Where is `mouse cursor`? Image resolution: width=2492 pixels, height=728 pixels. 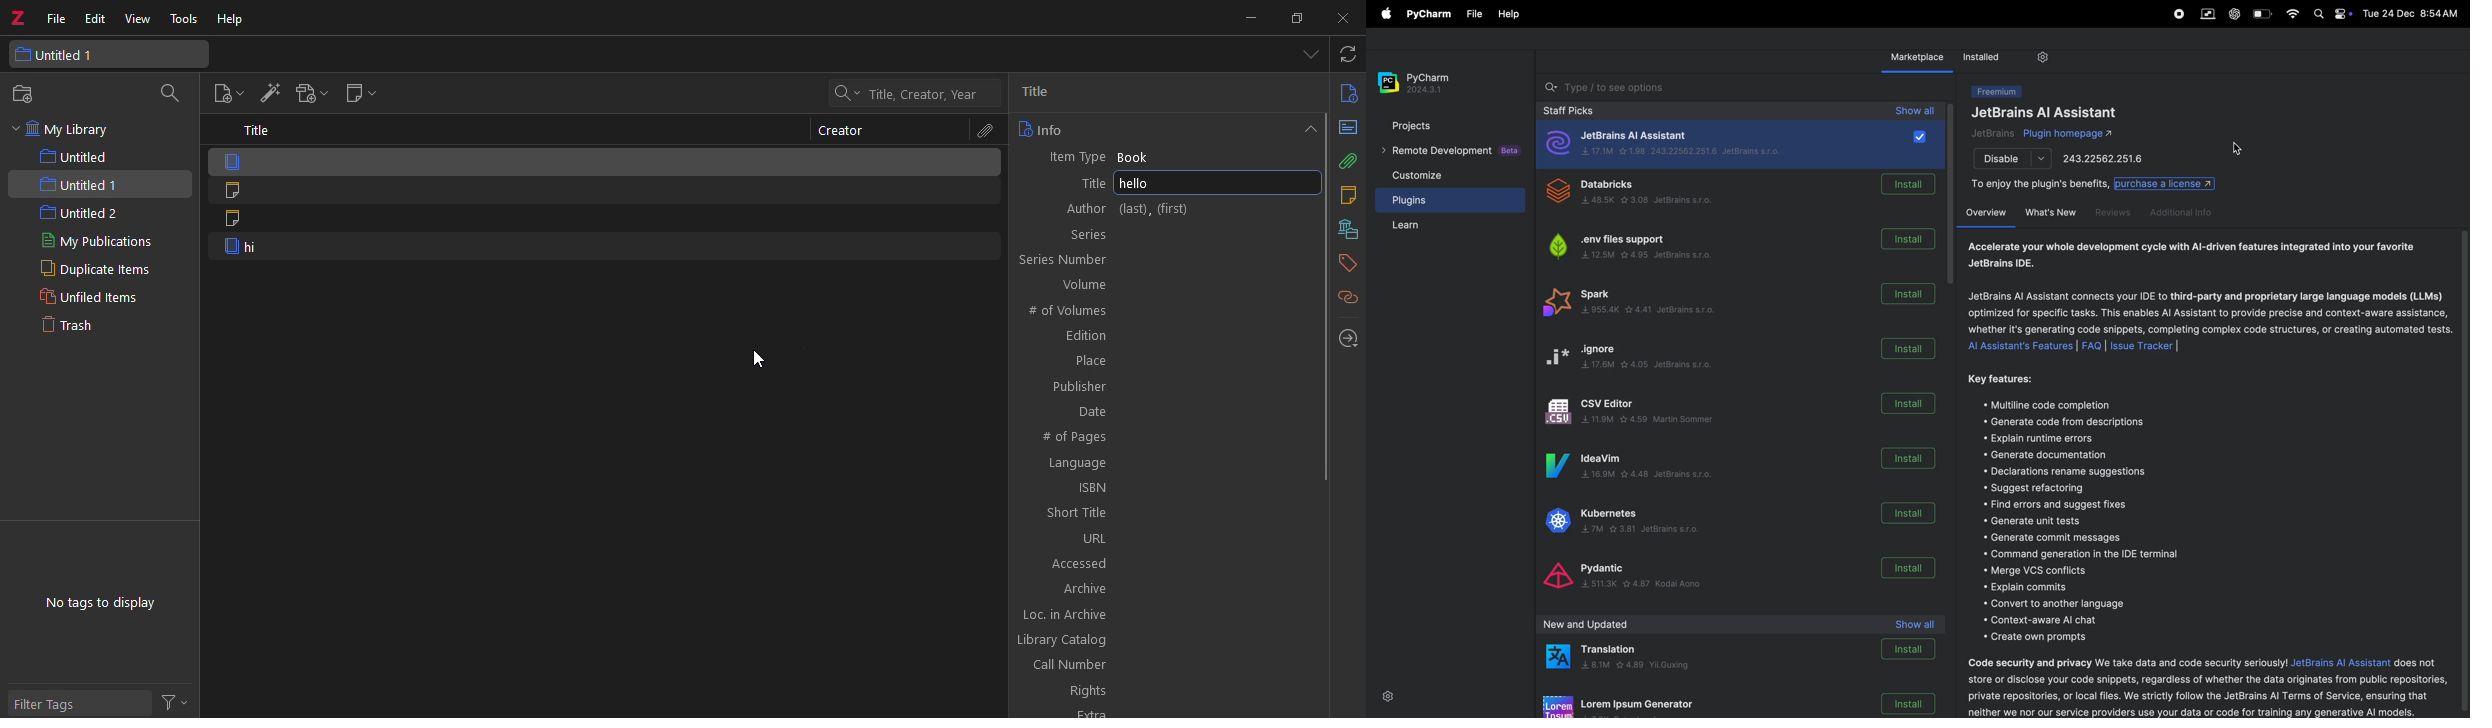
mouse cursor is located at coordinates (766, 359).